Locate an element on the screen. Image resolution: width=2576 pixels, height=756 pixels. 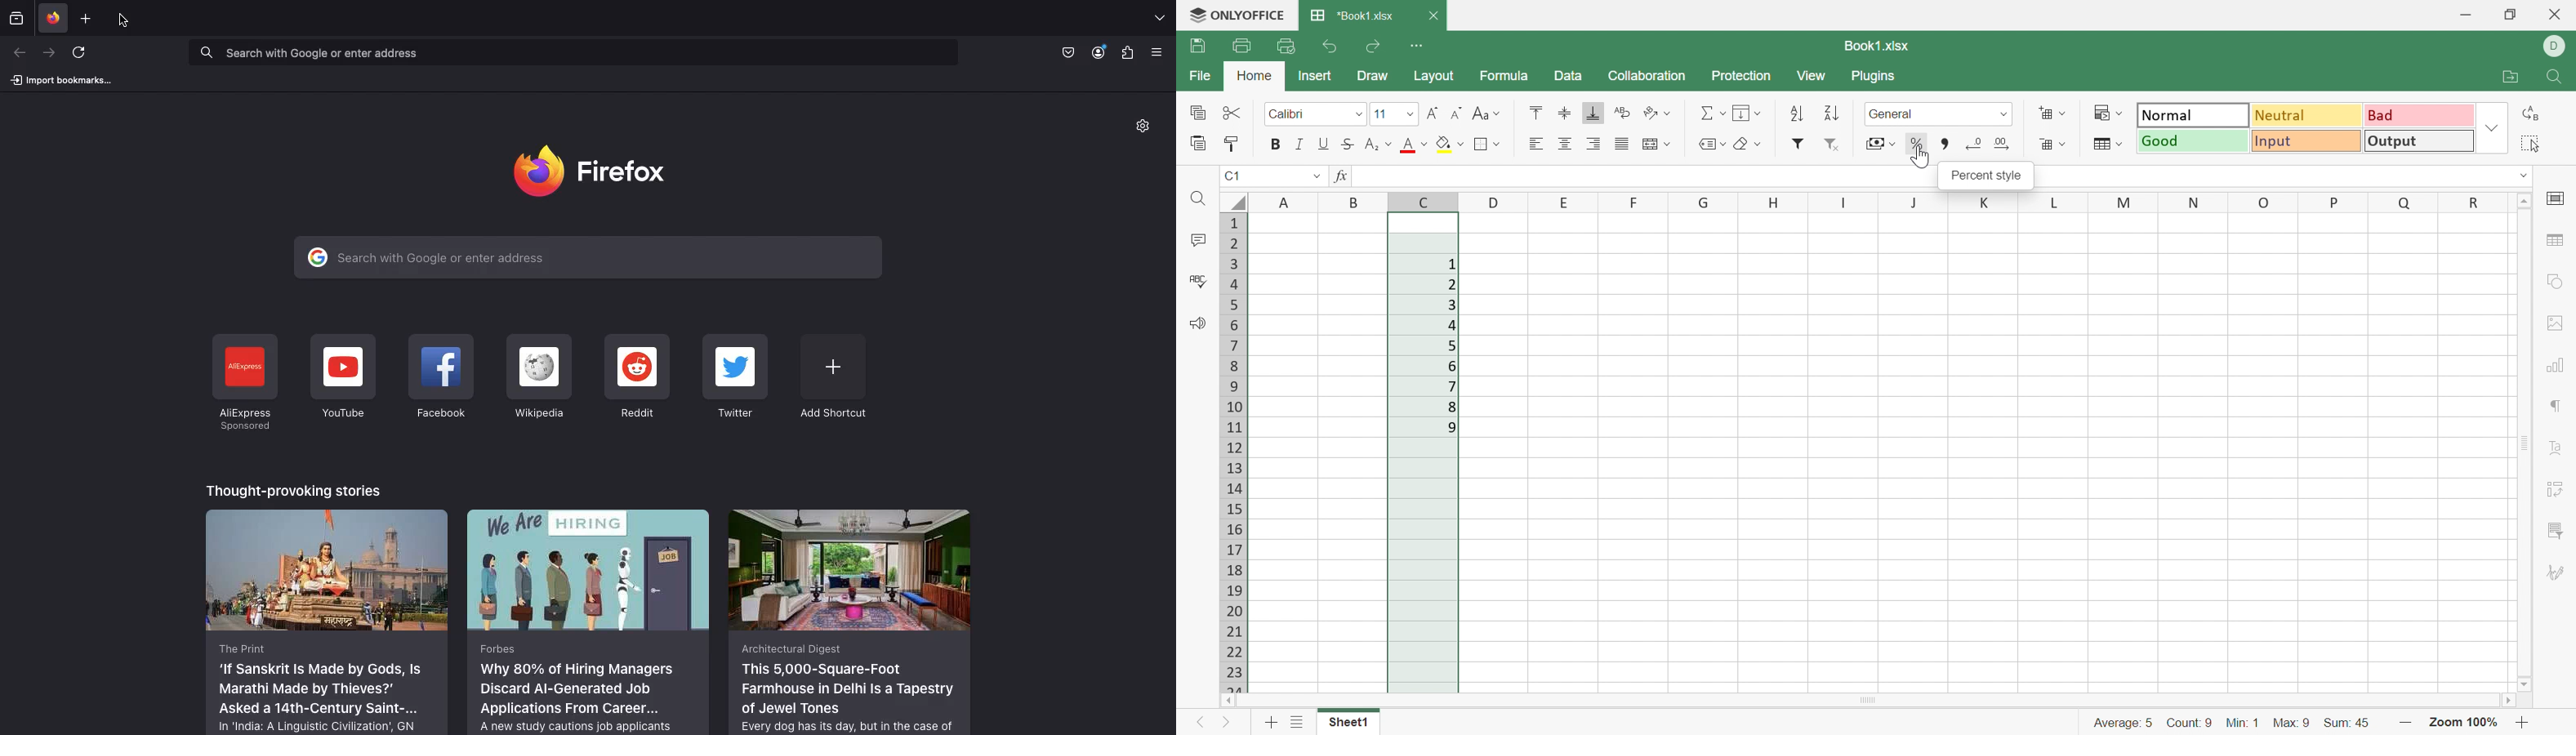
Drop Down is located at coordinates (2525, 176).